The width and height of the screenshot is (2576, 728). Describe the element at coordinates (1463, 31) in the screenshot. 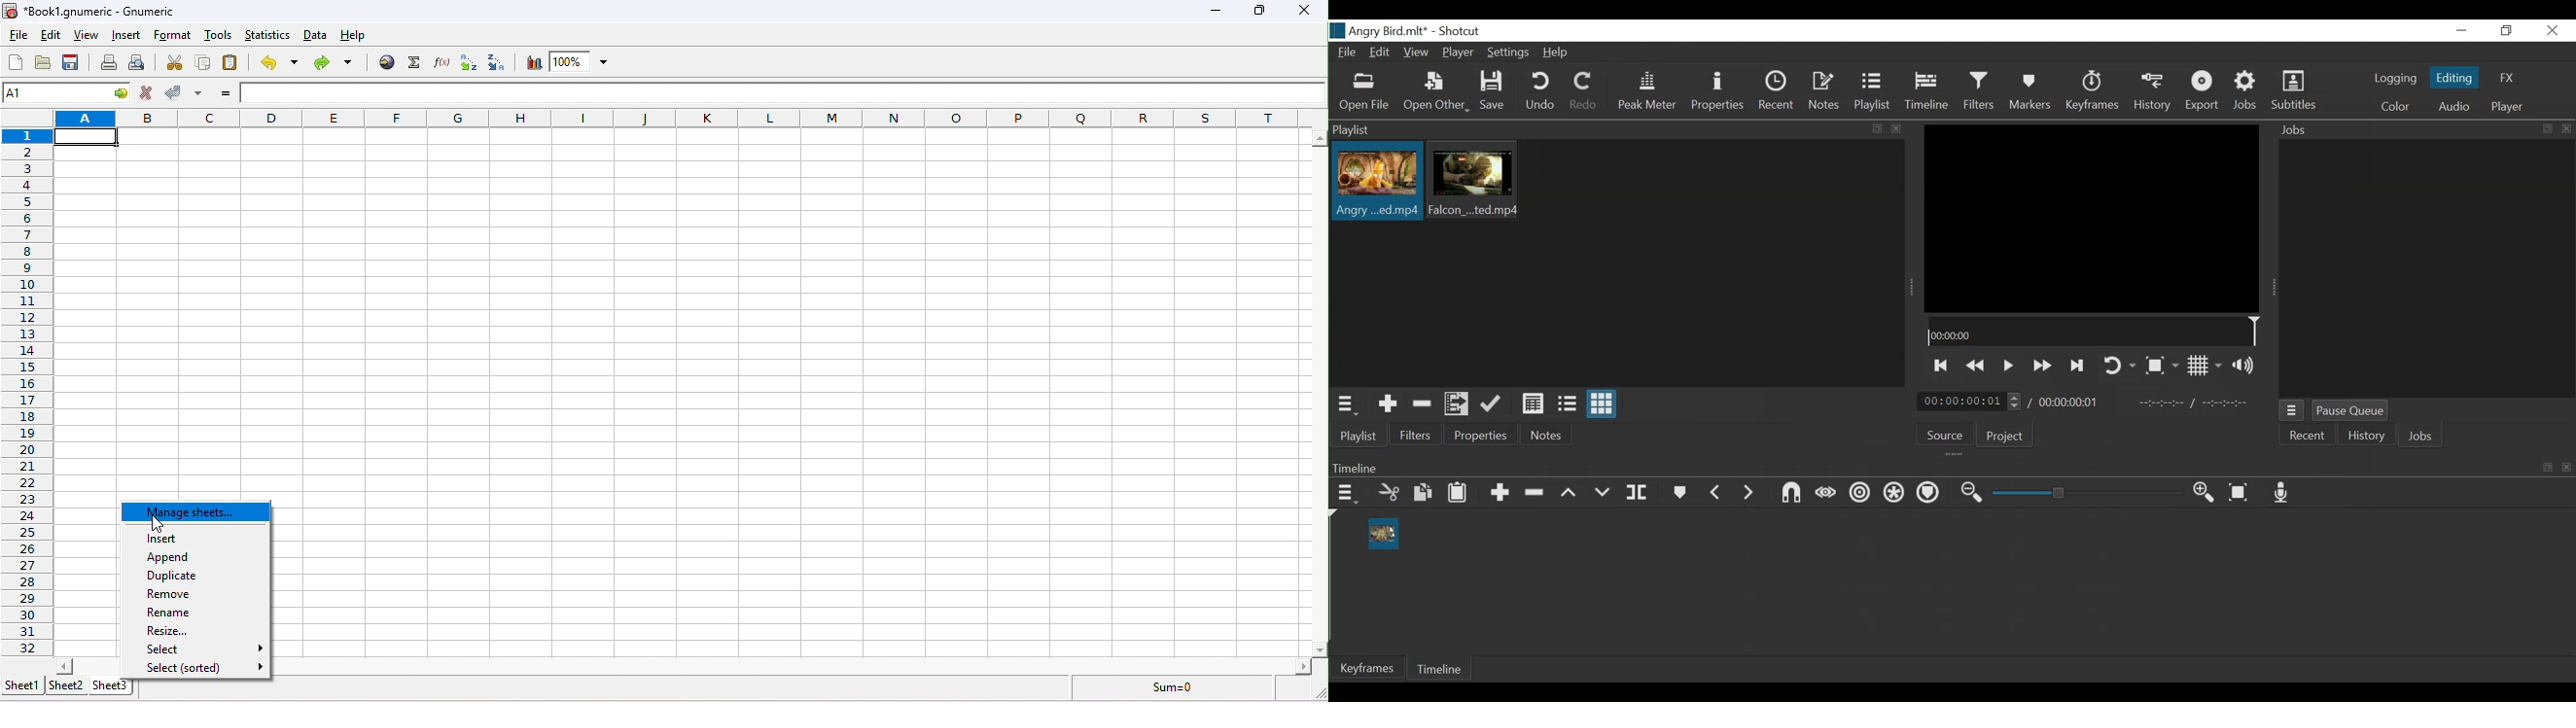

I see `Shotcut` at that location.